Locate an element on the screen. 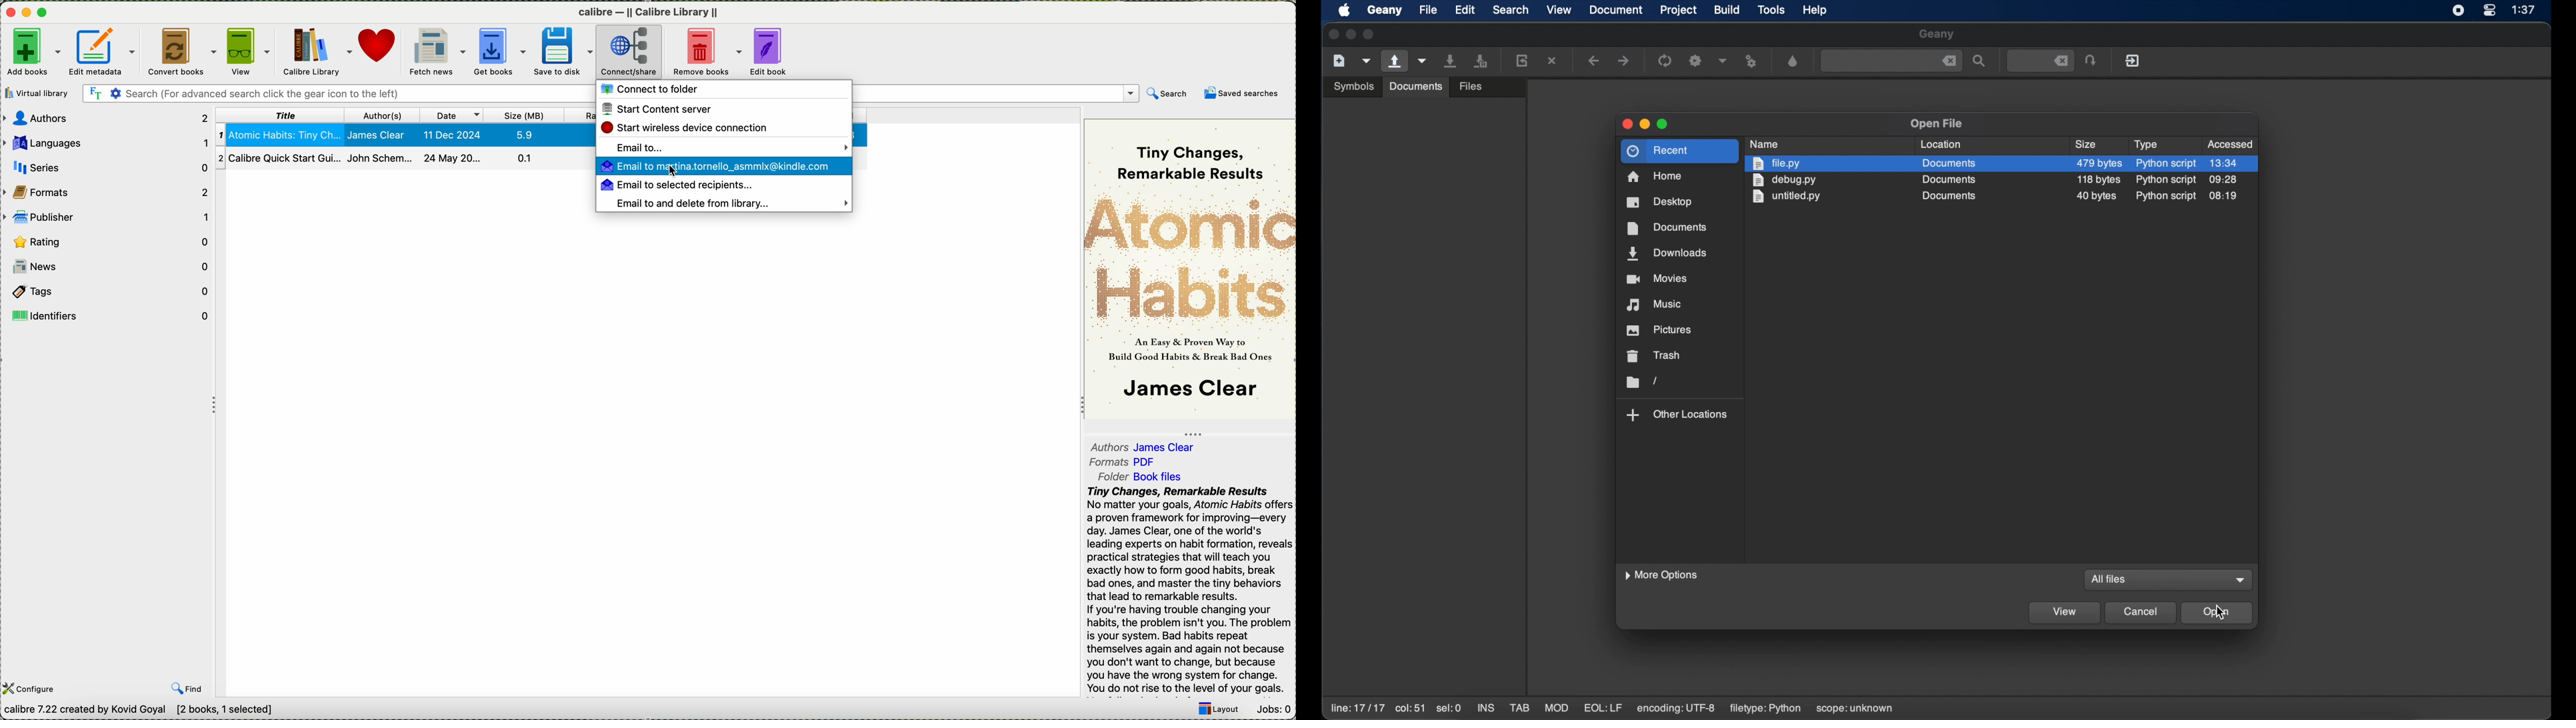  get books is located at coordinates (502, 52).